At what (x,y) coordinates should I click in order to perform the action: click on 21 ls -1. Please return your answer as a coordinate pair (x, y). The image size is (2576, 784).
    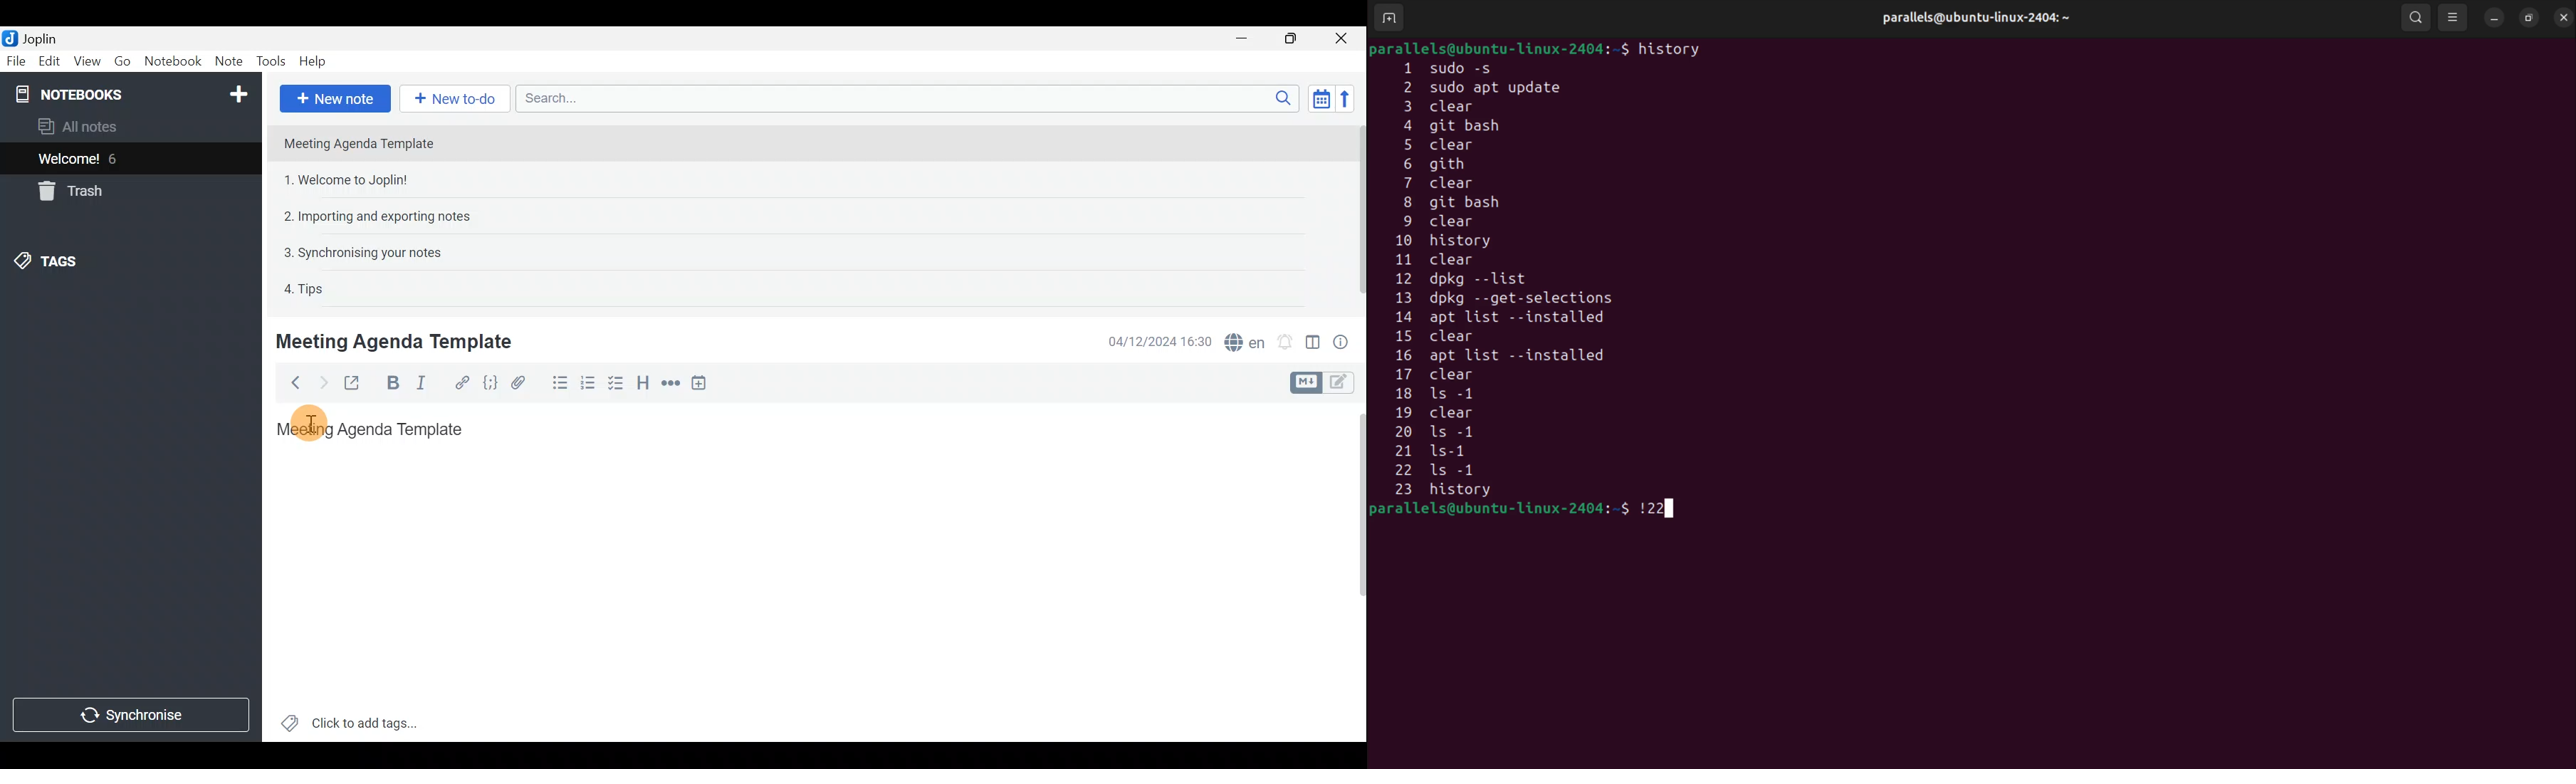
    Looking at the image, I should click on (1445, 451).